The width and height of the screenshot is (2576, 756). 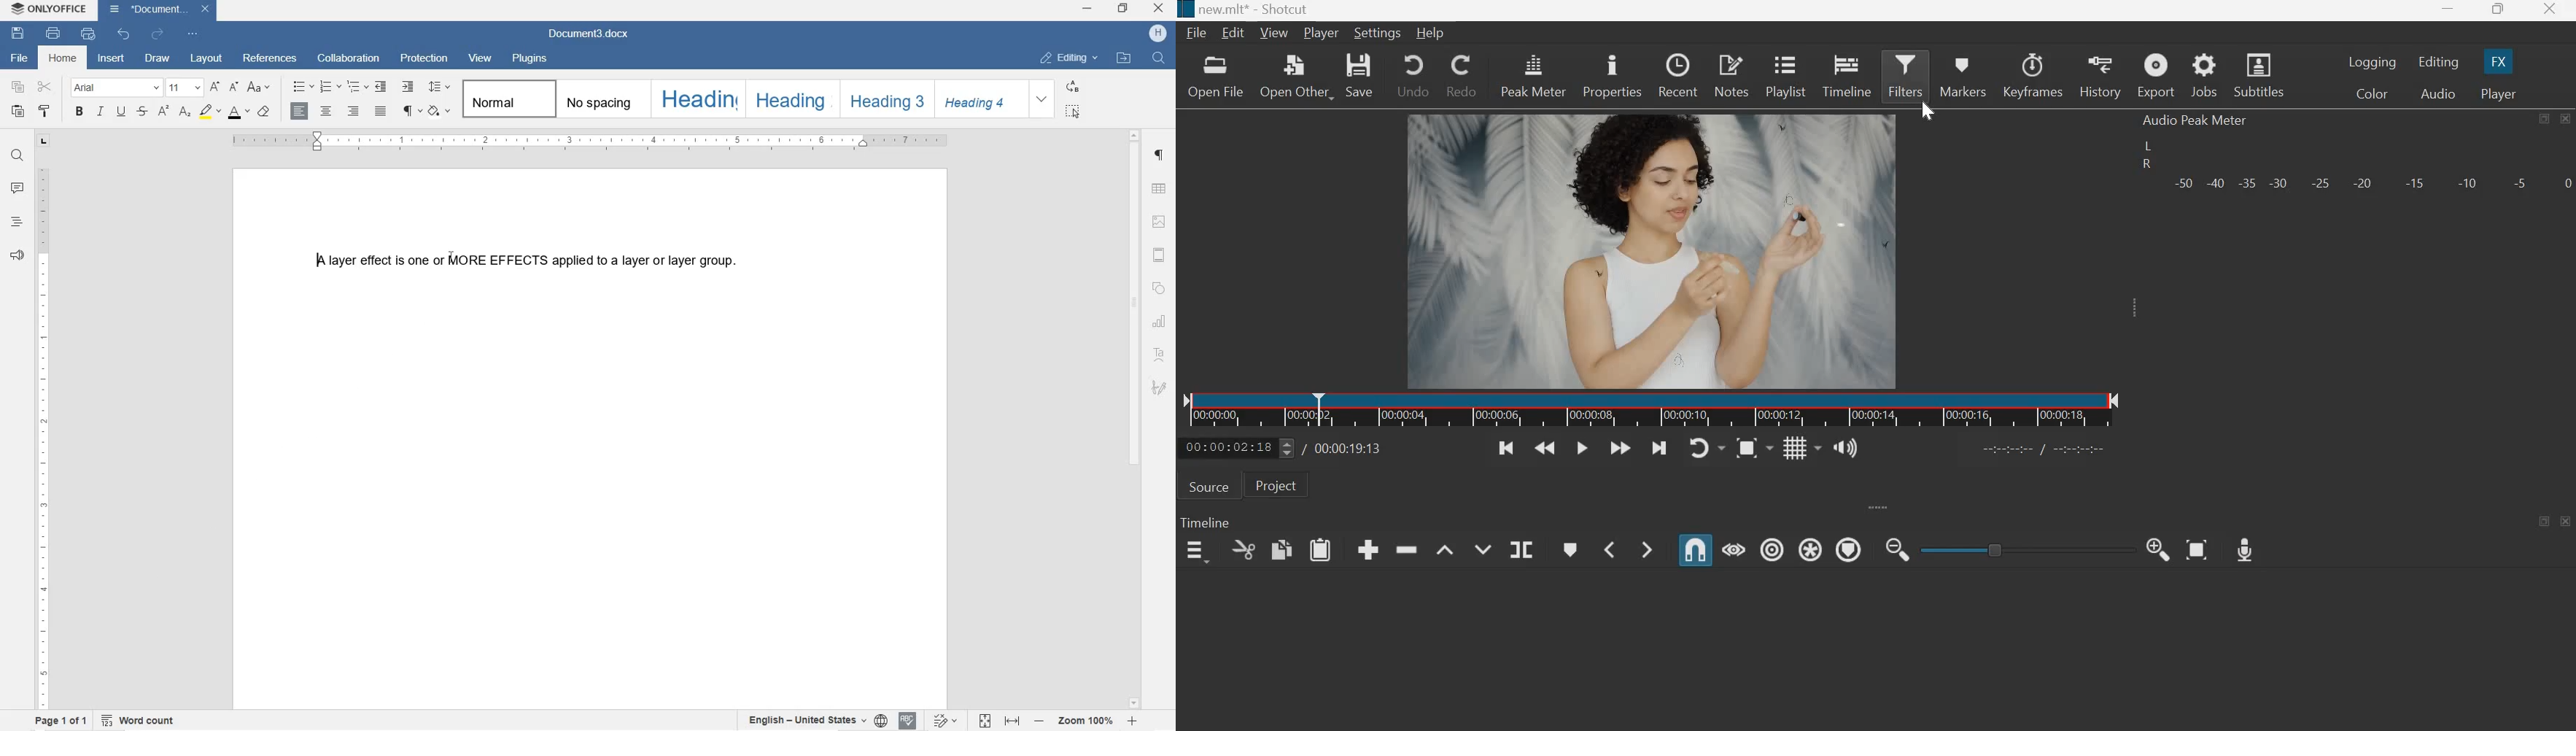 I want to click on Play quickly backwards, so click(x=1548, y=448).